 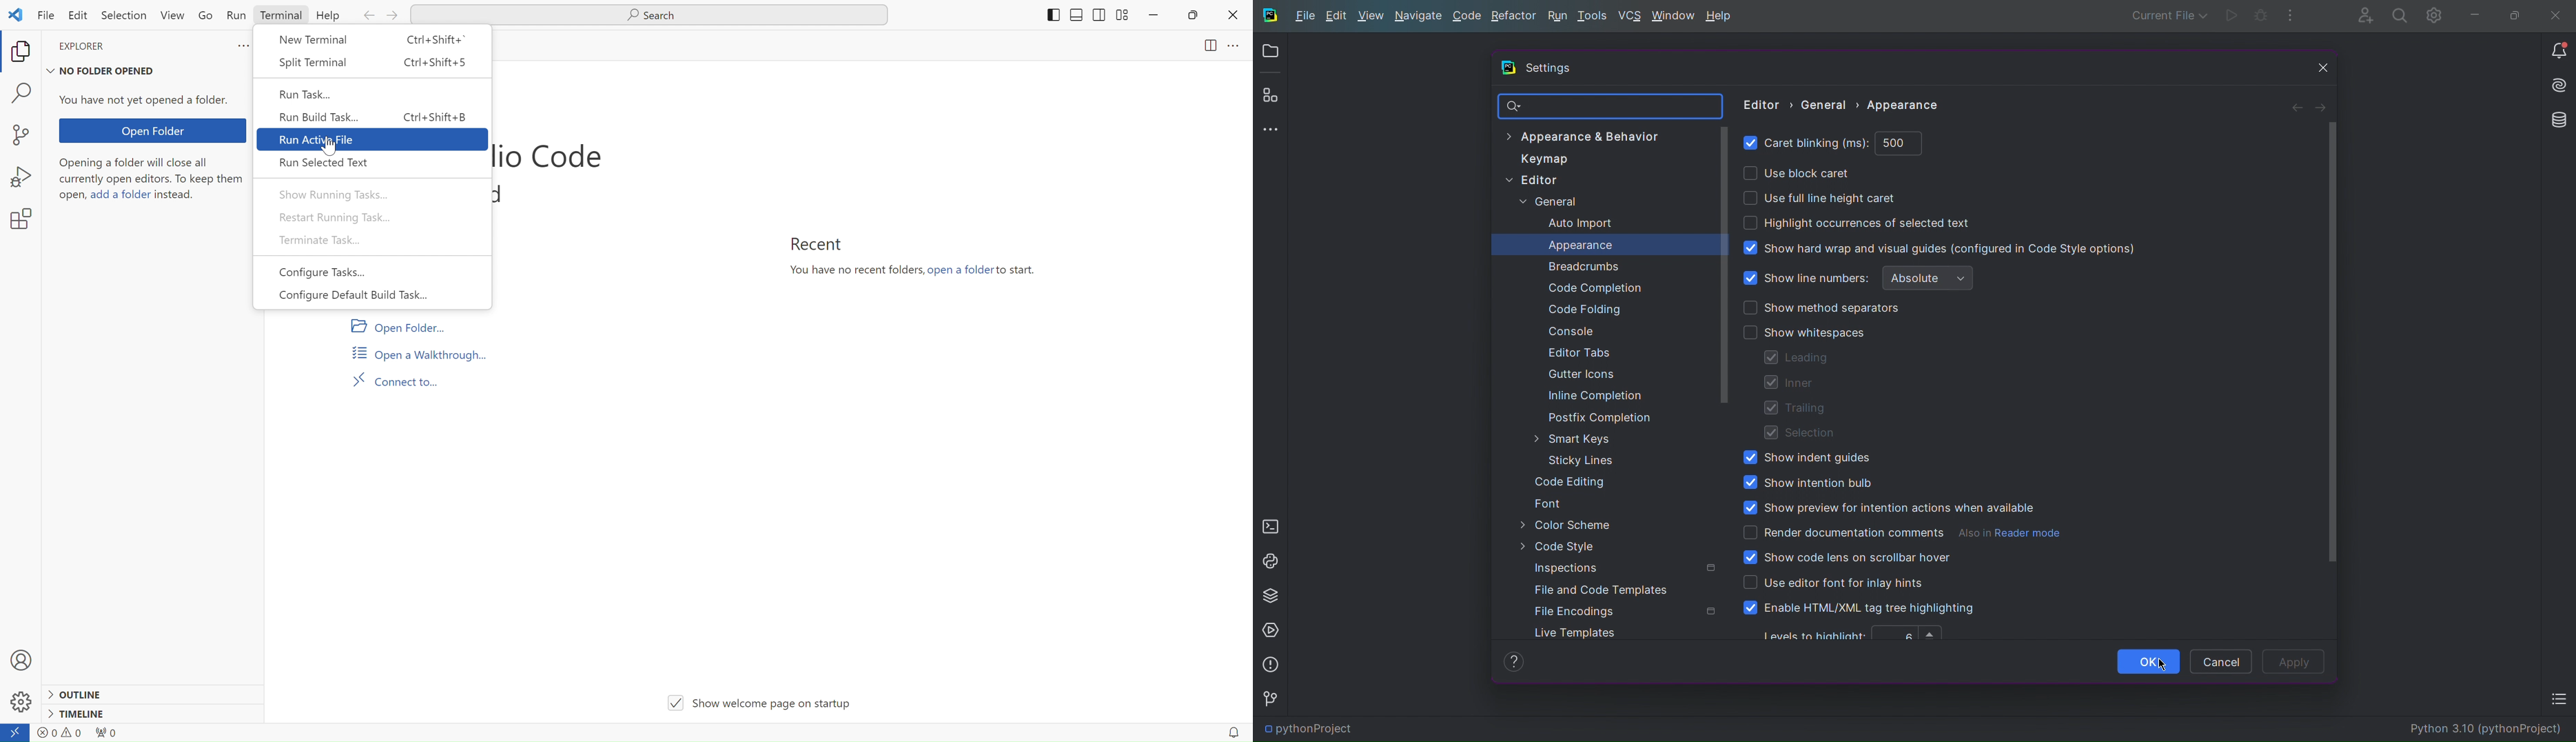 I want to click on Appearance & Behavior, so click(x=1582, y=135).